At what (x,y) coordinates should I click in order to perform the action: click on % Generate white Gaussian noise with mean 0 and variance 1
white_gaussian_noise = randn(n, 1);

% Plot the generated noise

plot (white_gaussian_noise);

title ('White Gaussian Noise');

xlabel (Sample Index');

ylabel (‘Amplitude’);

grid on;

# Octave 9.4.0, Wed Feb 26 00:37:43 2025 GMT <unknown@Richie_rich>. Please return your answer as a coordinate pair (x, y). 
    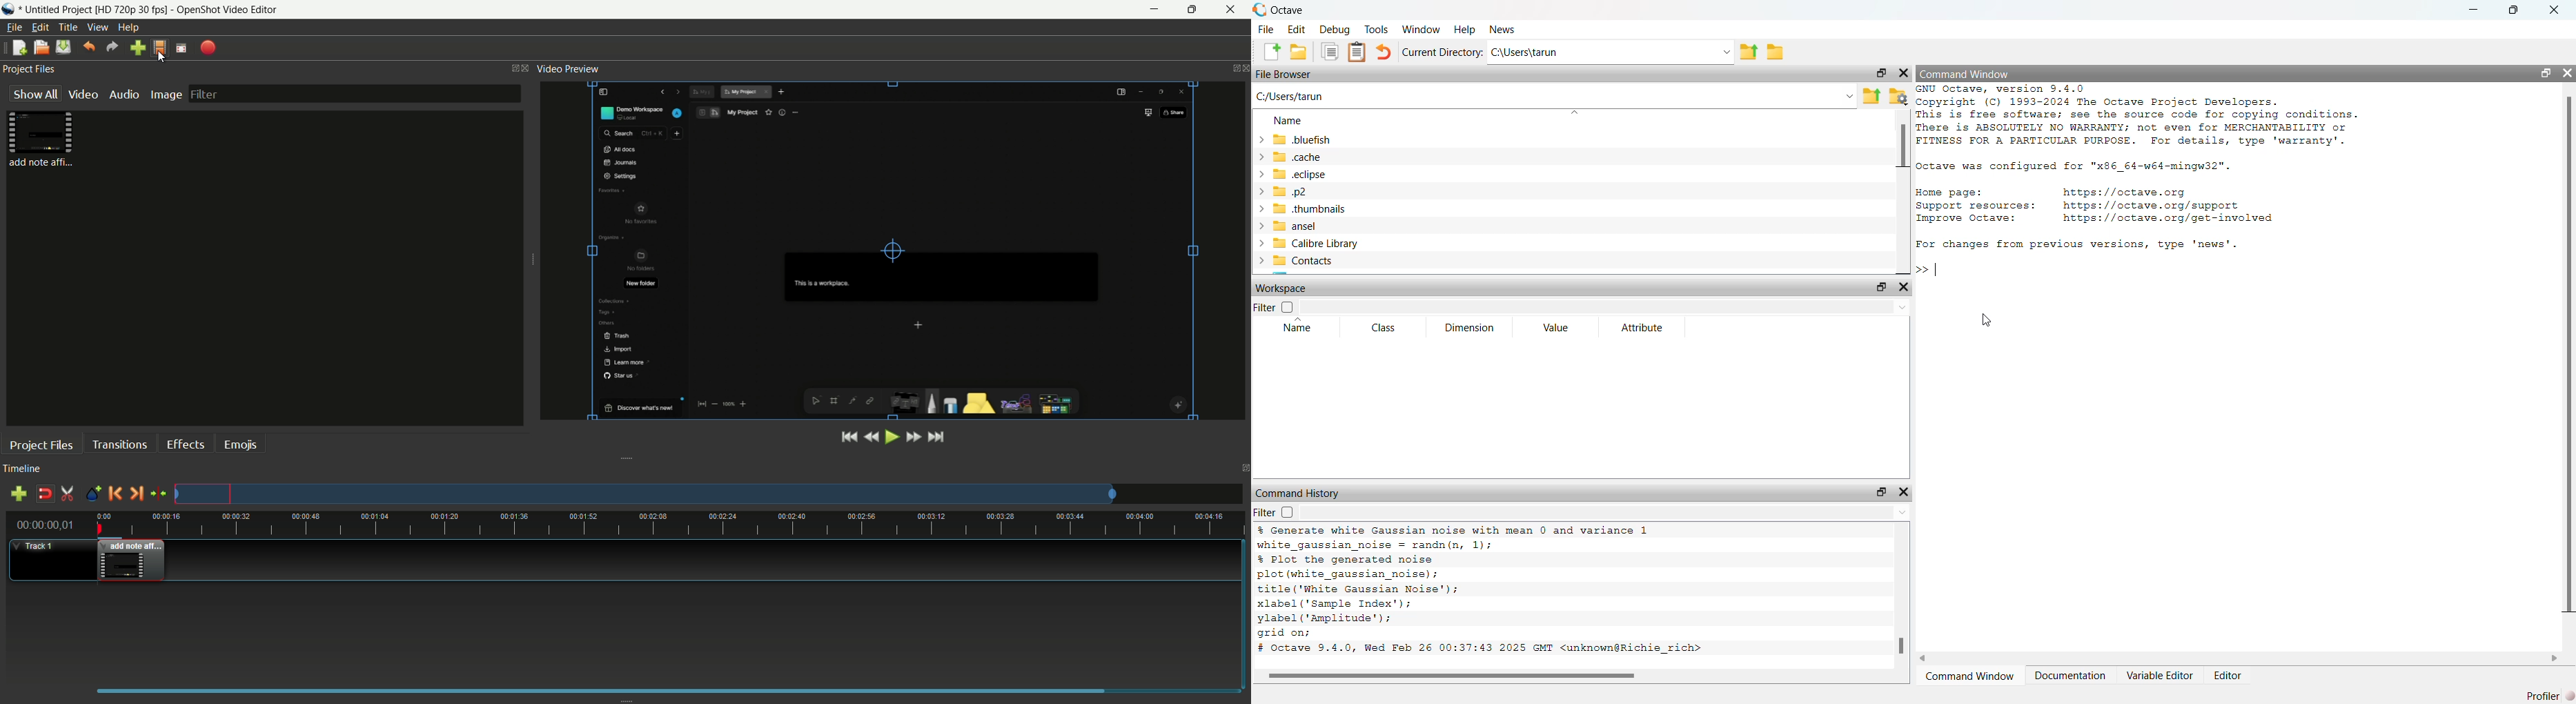
    Looking at the image, I should click on (1494, 590).